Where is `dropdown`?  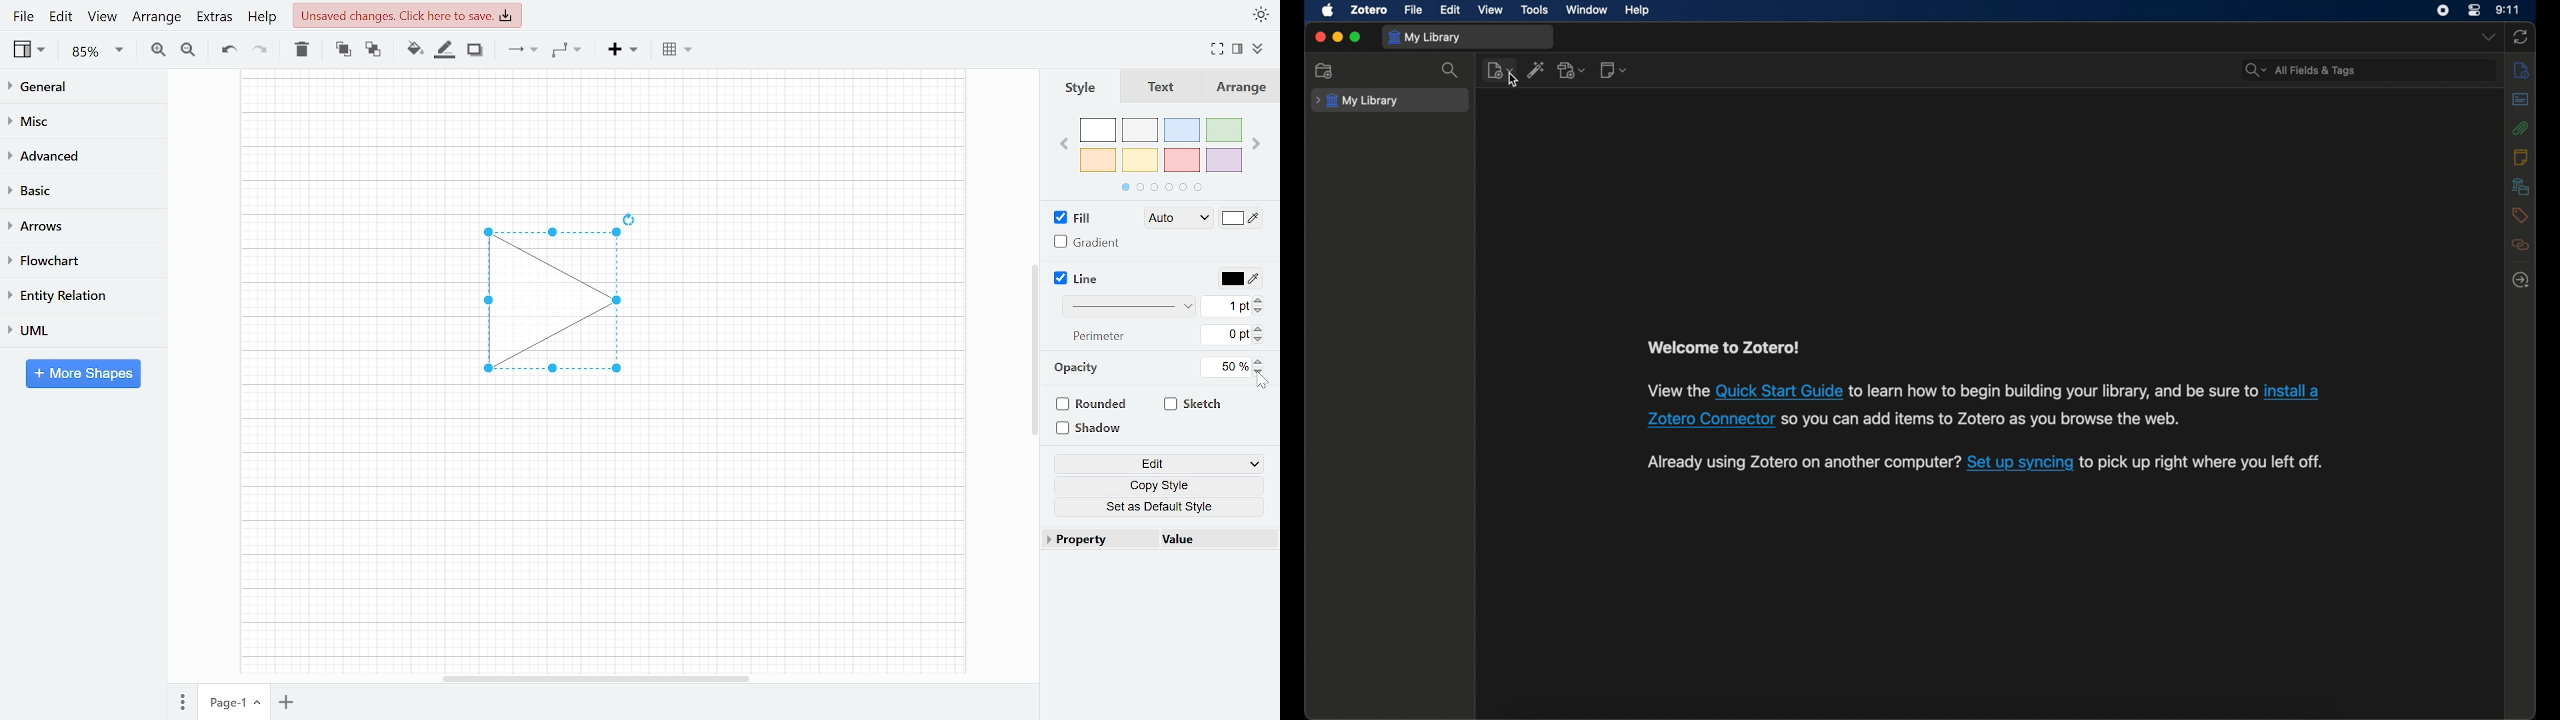 dropdown is located at coordinates (2487, 37).